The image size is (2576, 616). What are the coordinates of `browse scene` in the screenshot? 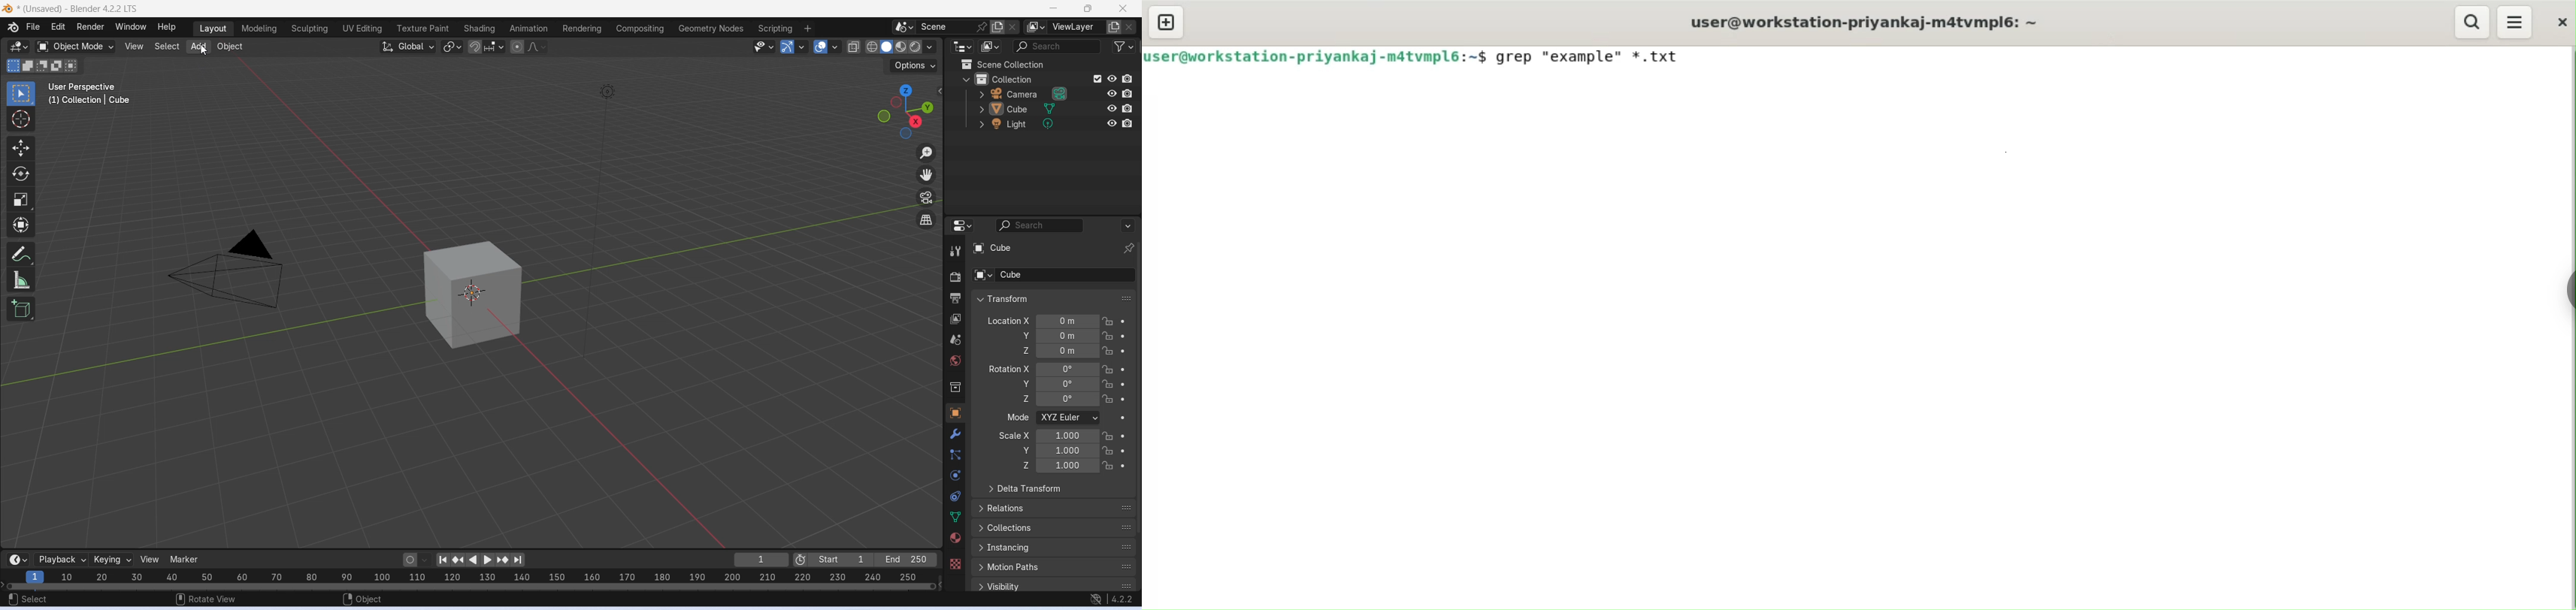 It's located at (905, 27).